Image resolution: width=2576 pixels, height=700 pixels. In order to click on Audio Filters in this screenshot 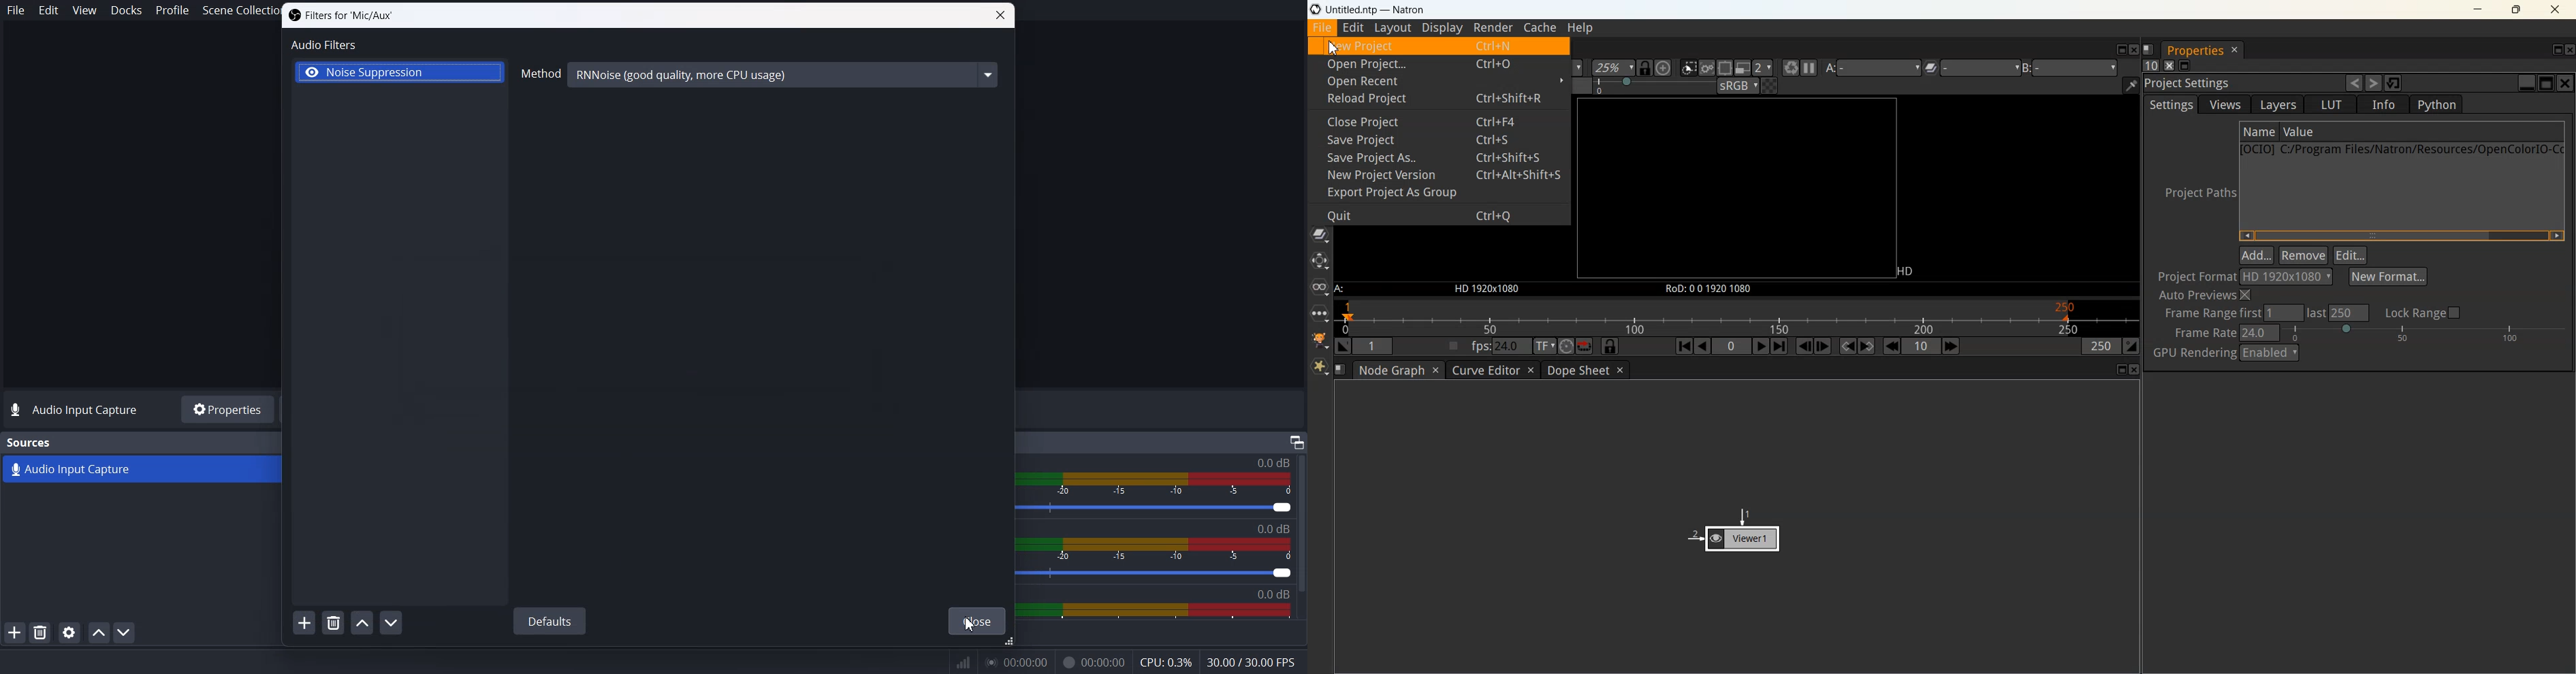, I will do `click(325, 44)`.